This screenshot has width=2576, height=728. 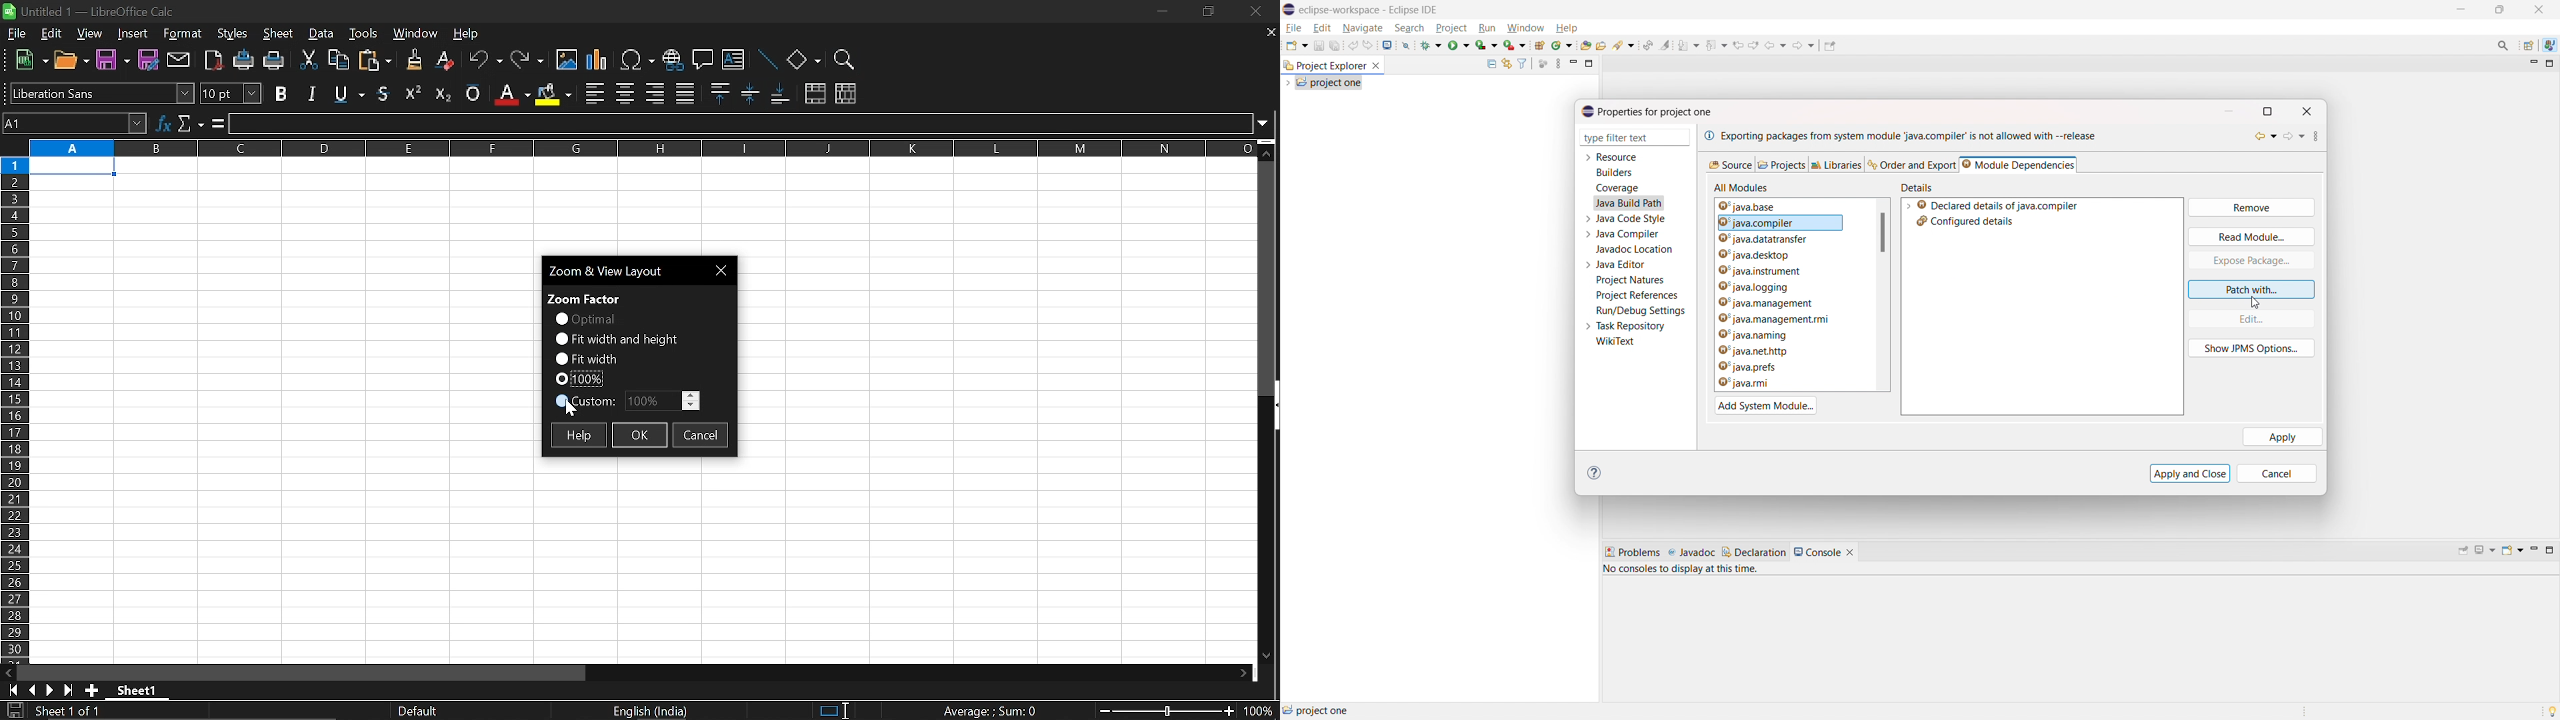 What do you see at coordinates (567, 409) in the screenshot?
I see `Cursor` at bounding box center [567, 409].